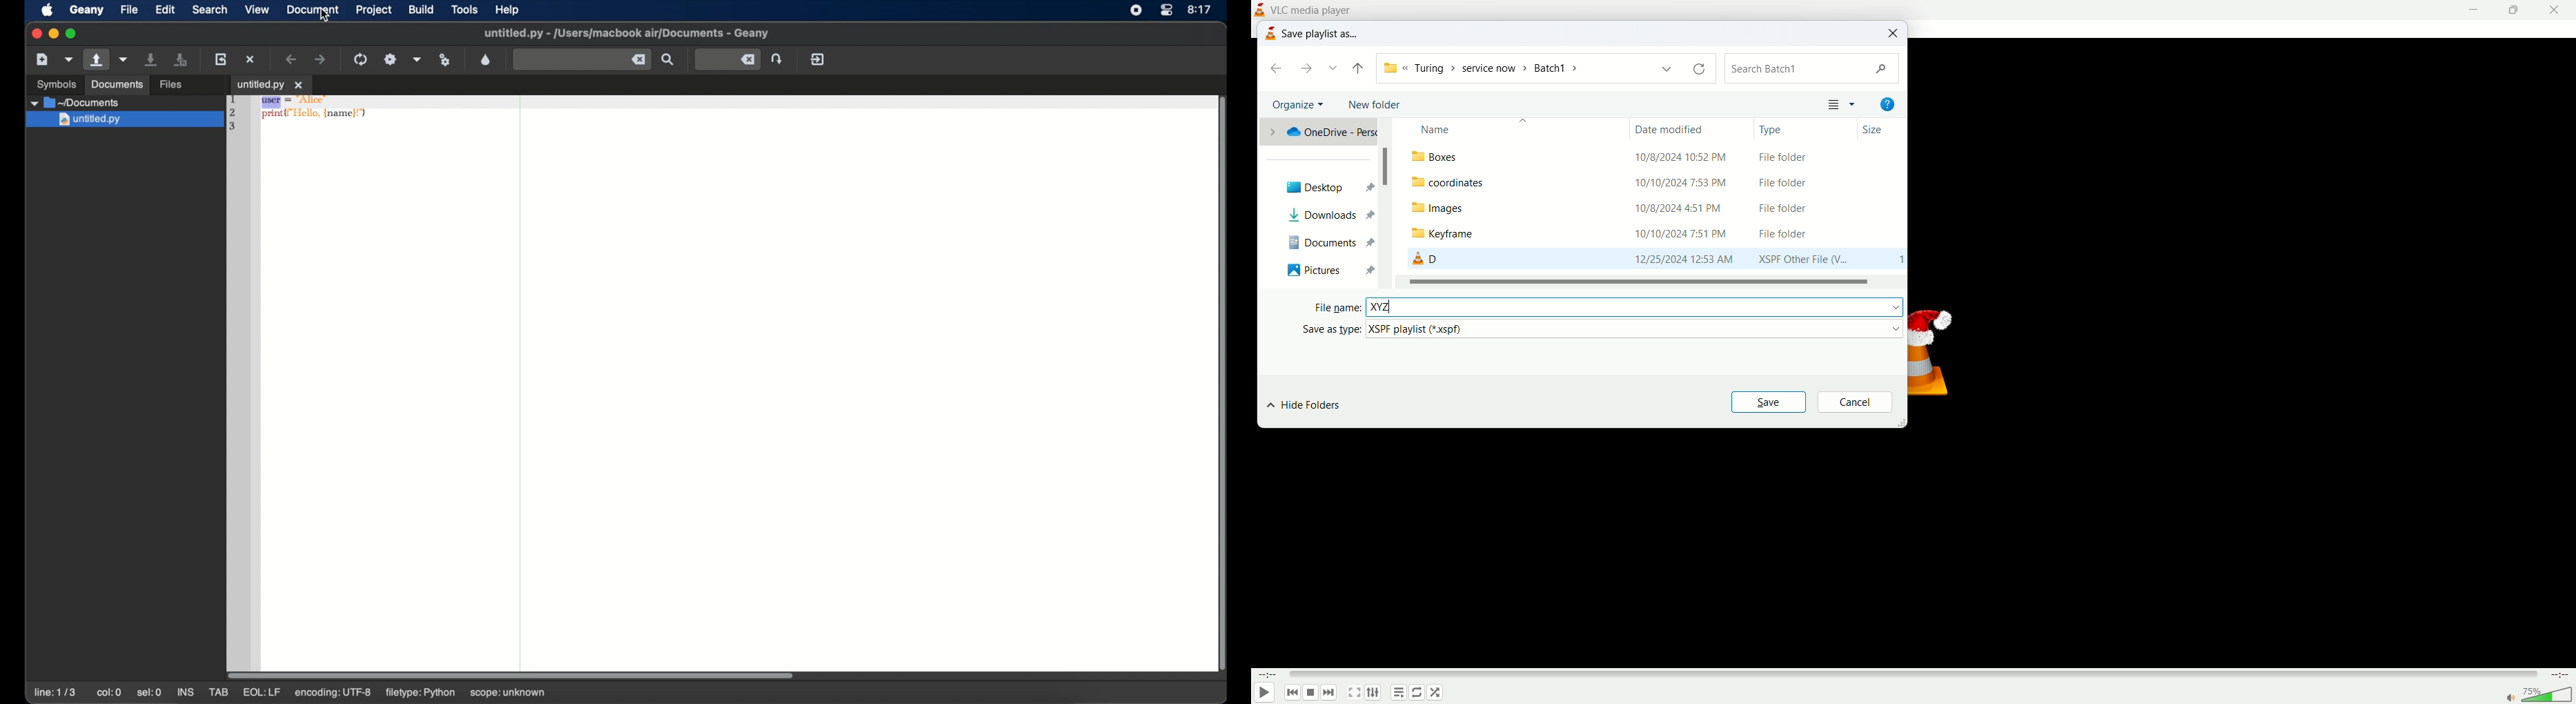 The width and height of the screenshot is (2576, 728). Describe the element at coordinates (1769, 401) in the screenshot. I see `save` at that location.